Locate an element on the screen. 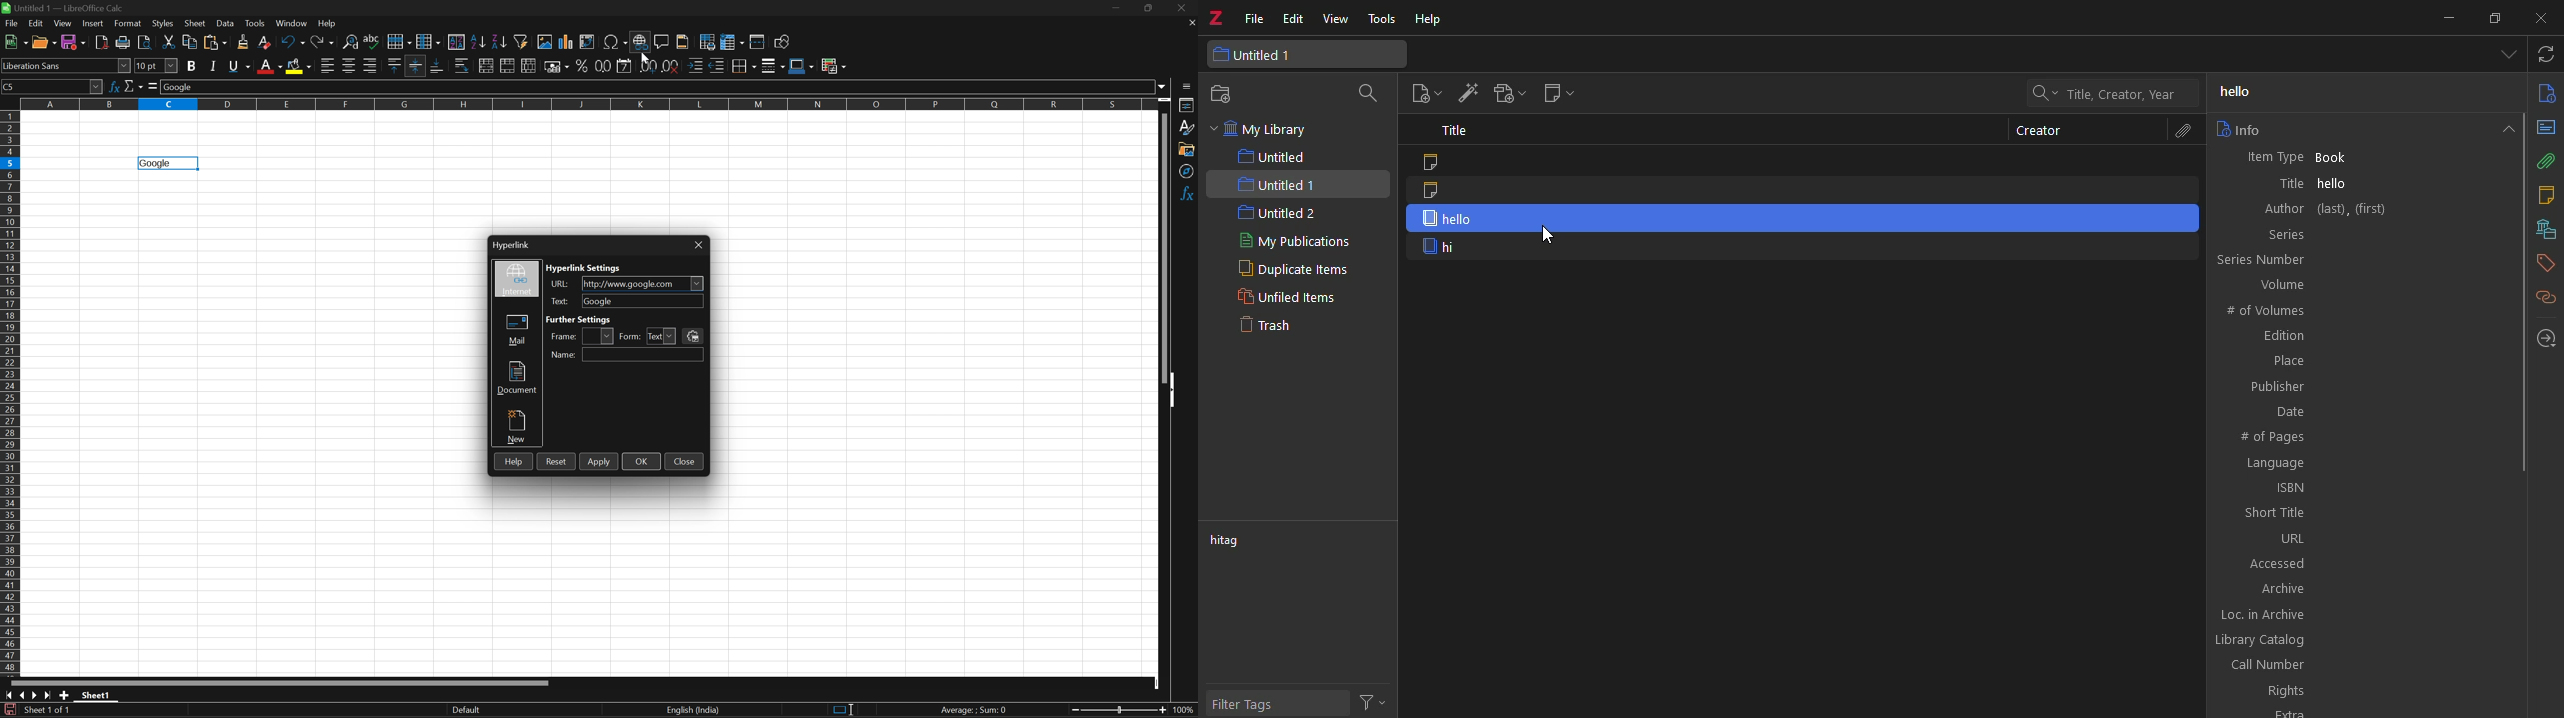 Image resolution: width=2576 pixels, height=728 pixels. Undo is located at coordinates (293, 43).